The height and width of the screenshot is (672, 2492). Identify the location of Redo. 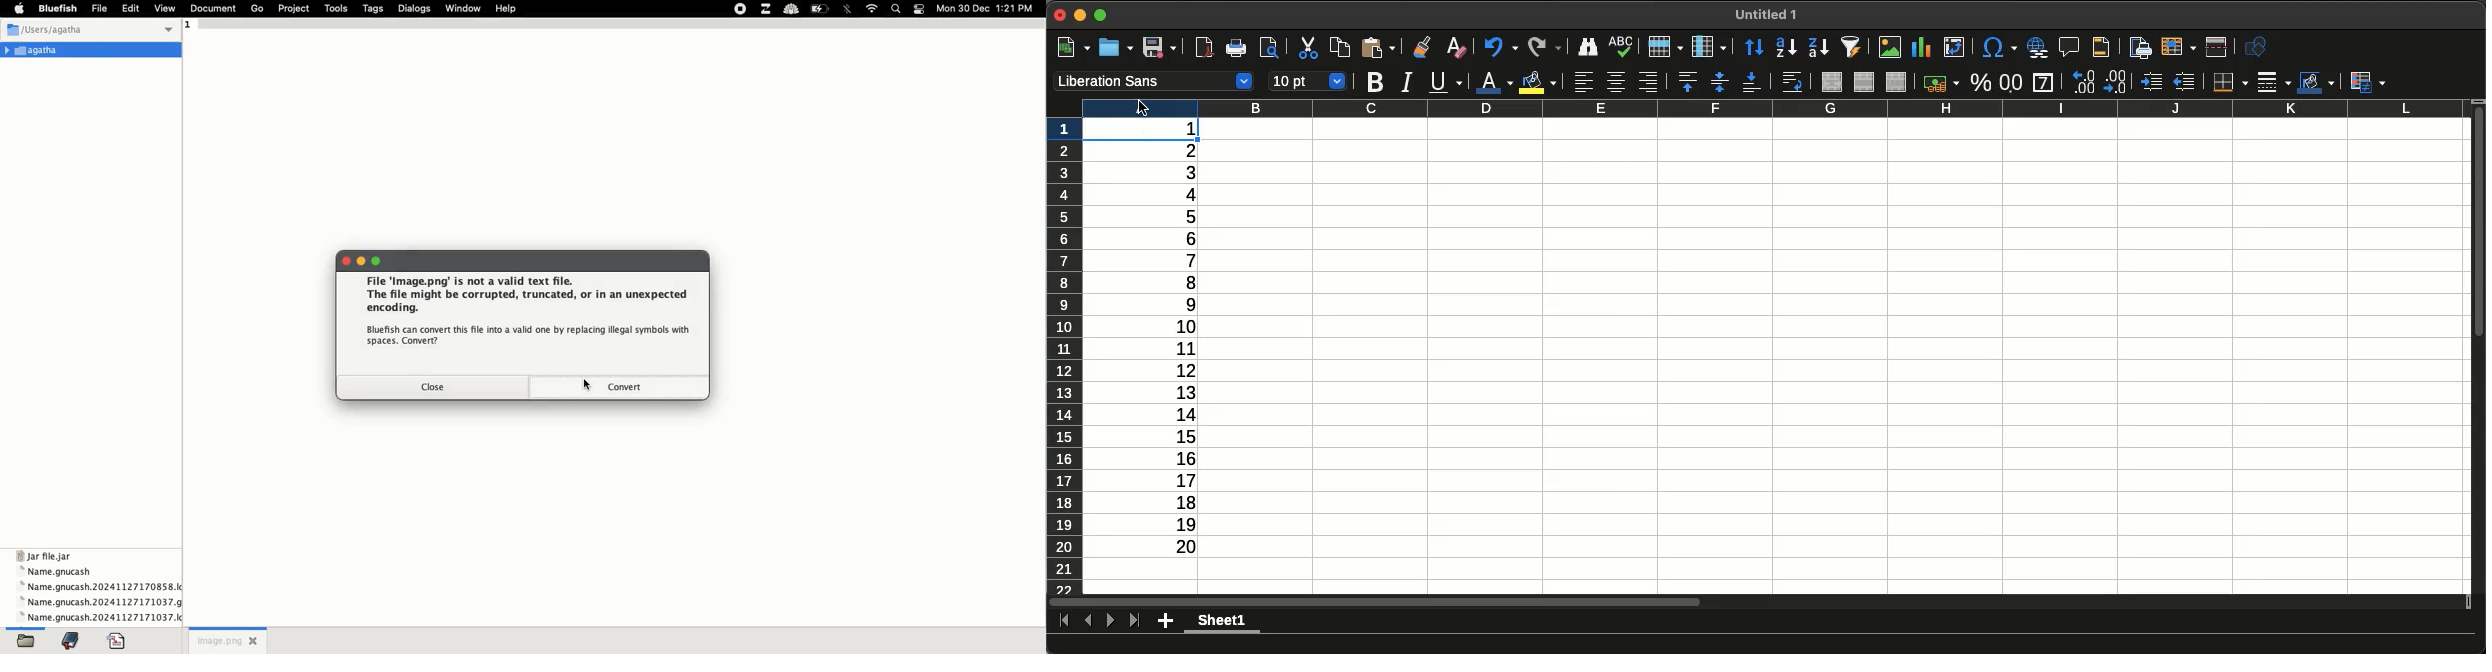
(1543, 45).